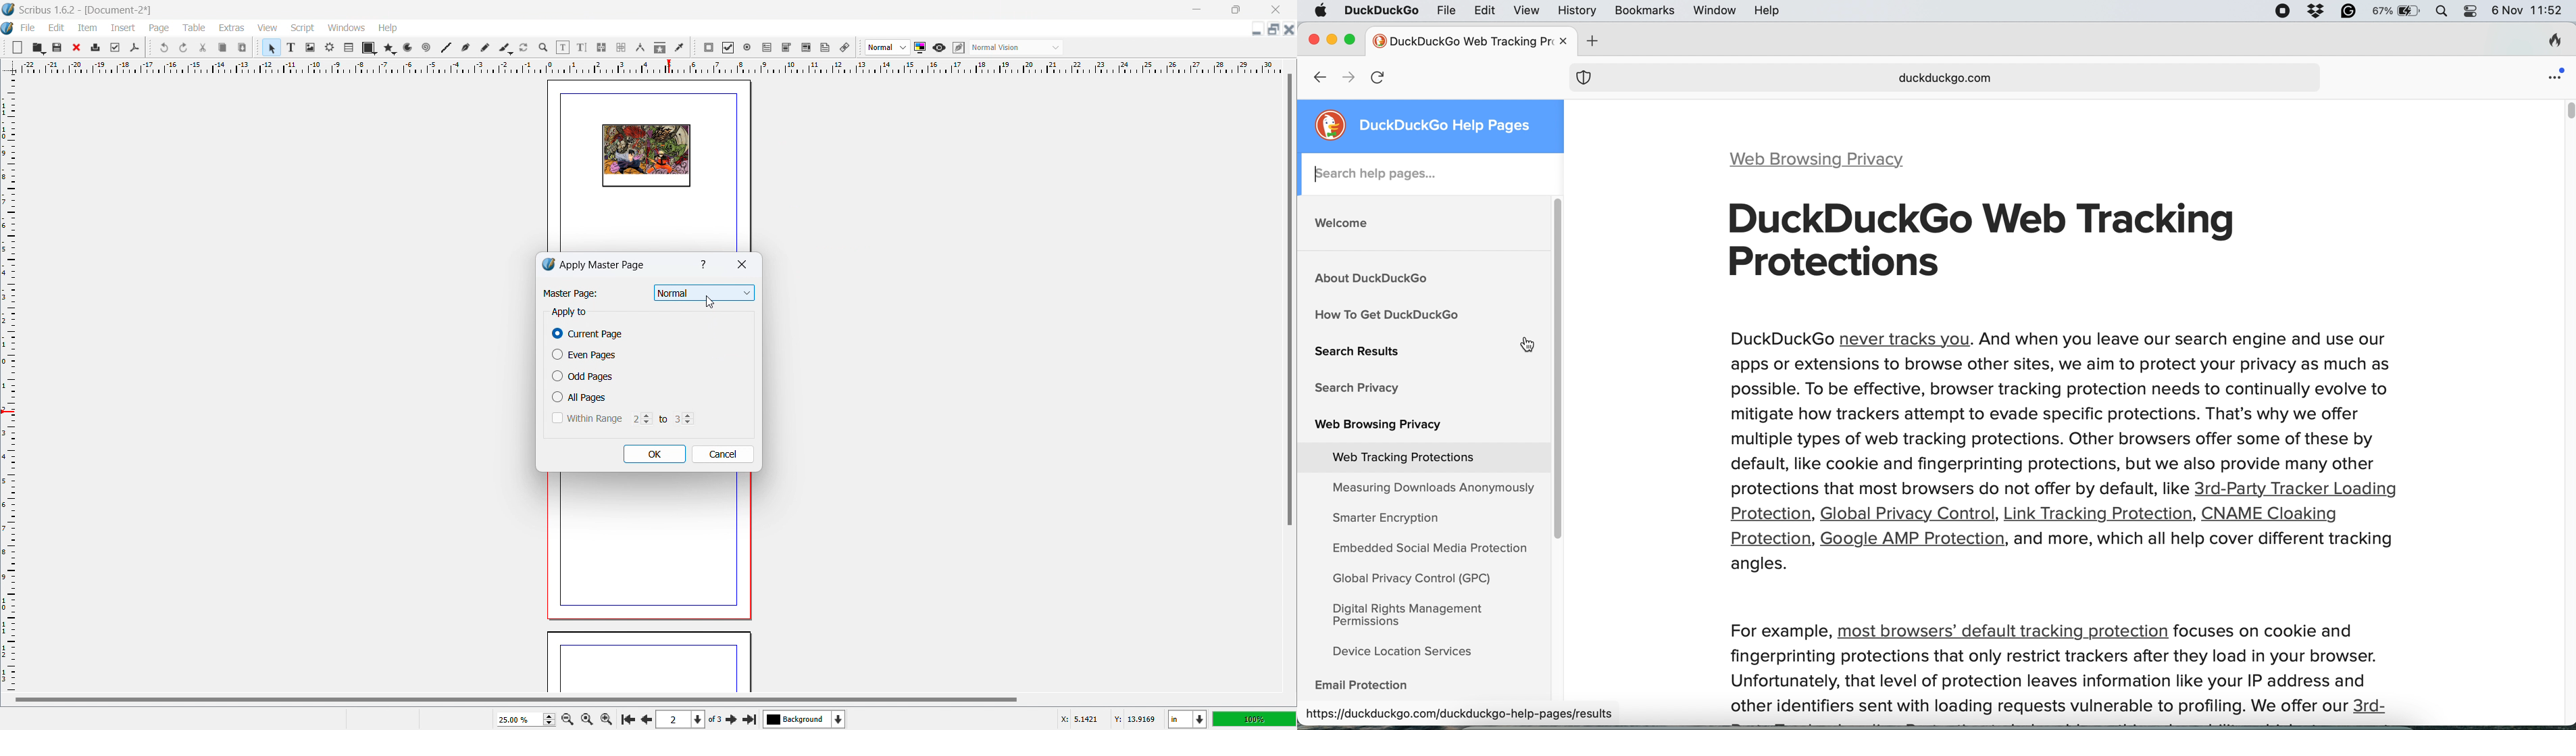 This screenshot has width=2576, height=756. Describe the element at coordinates (347, 28) in the screenshot. I see `windows` at that location.